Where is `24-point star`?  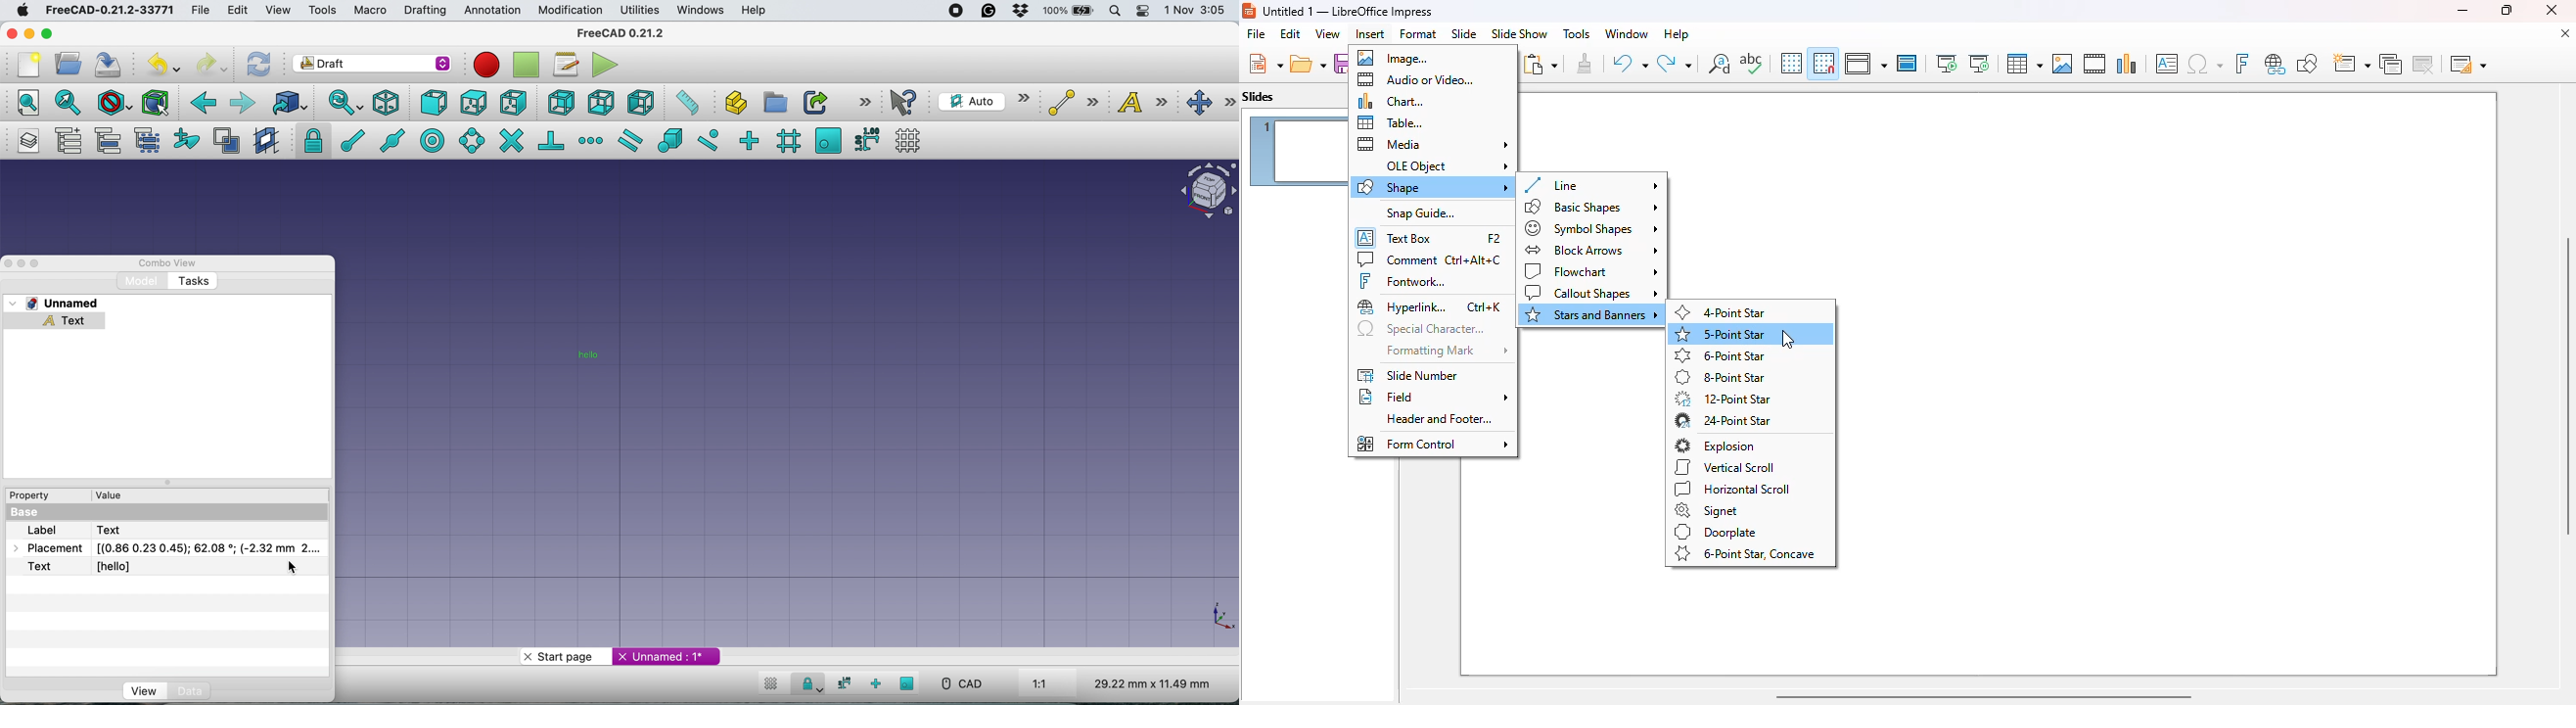 24-point star is located at coordinates (1722, 421).